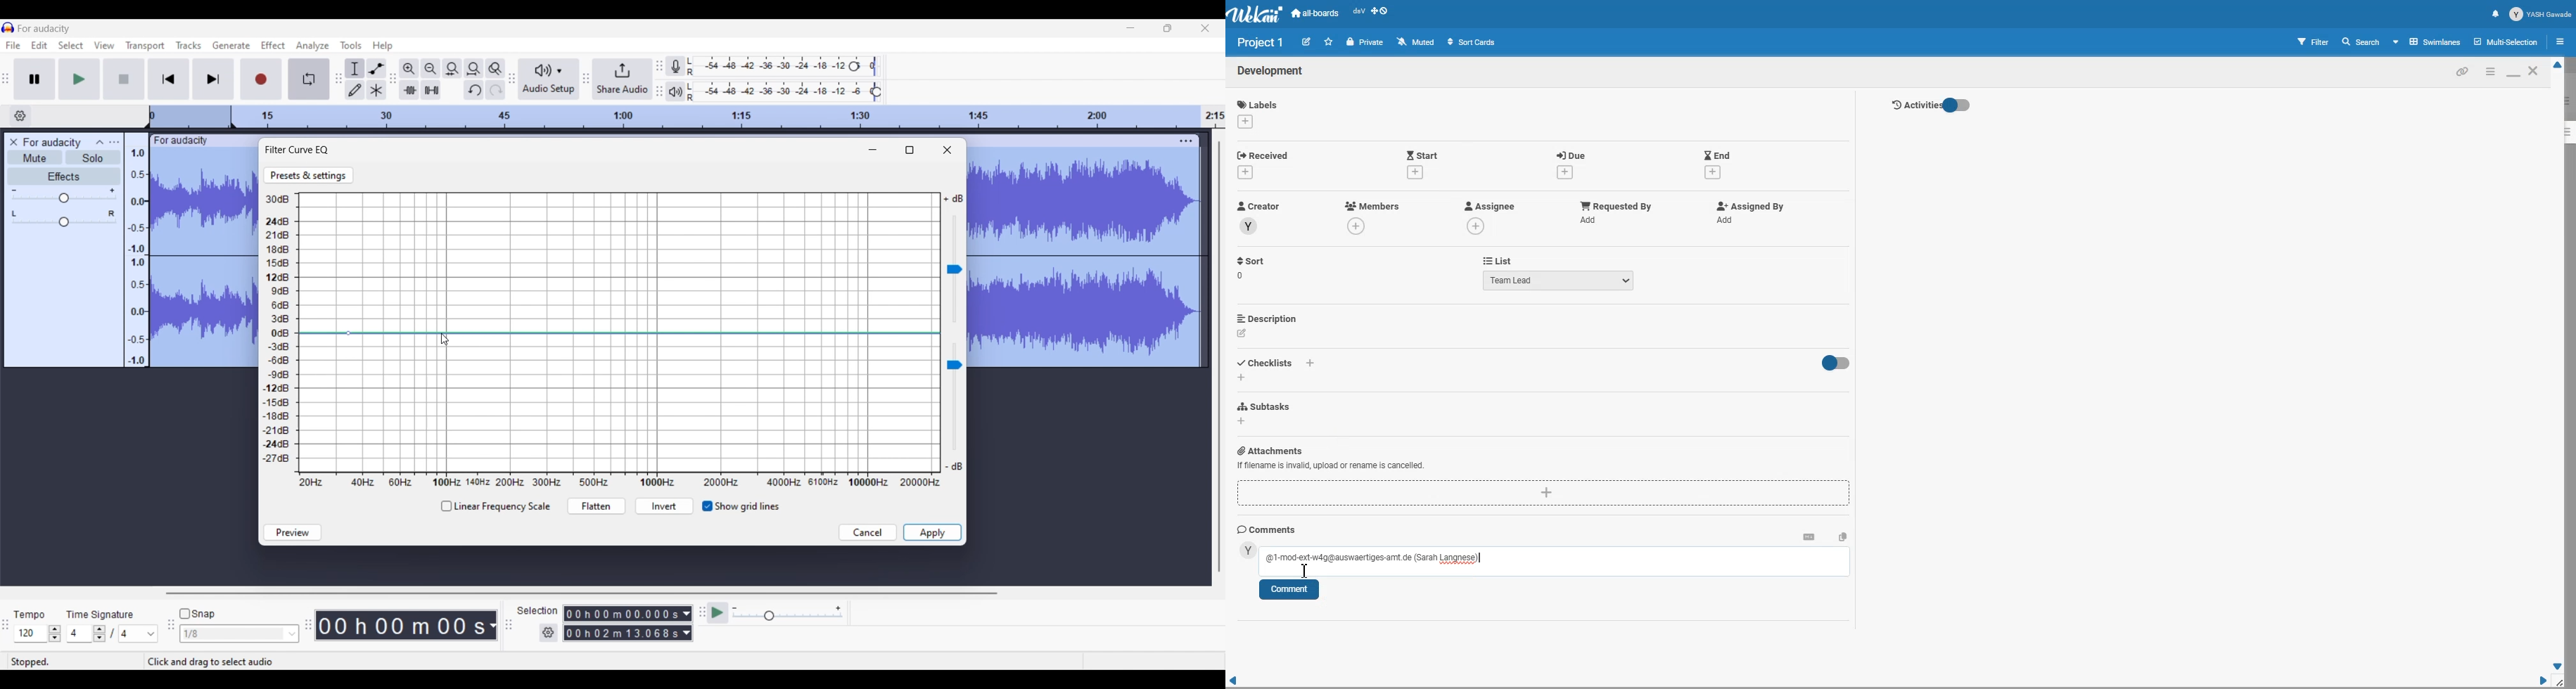 The height and width of the screenshot is (700, 2576). I want to click on Audio setup, so click(549, 79).